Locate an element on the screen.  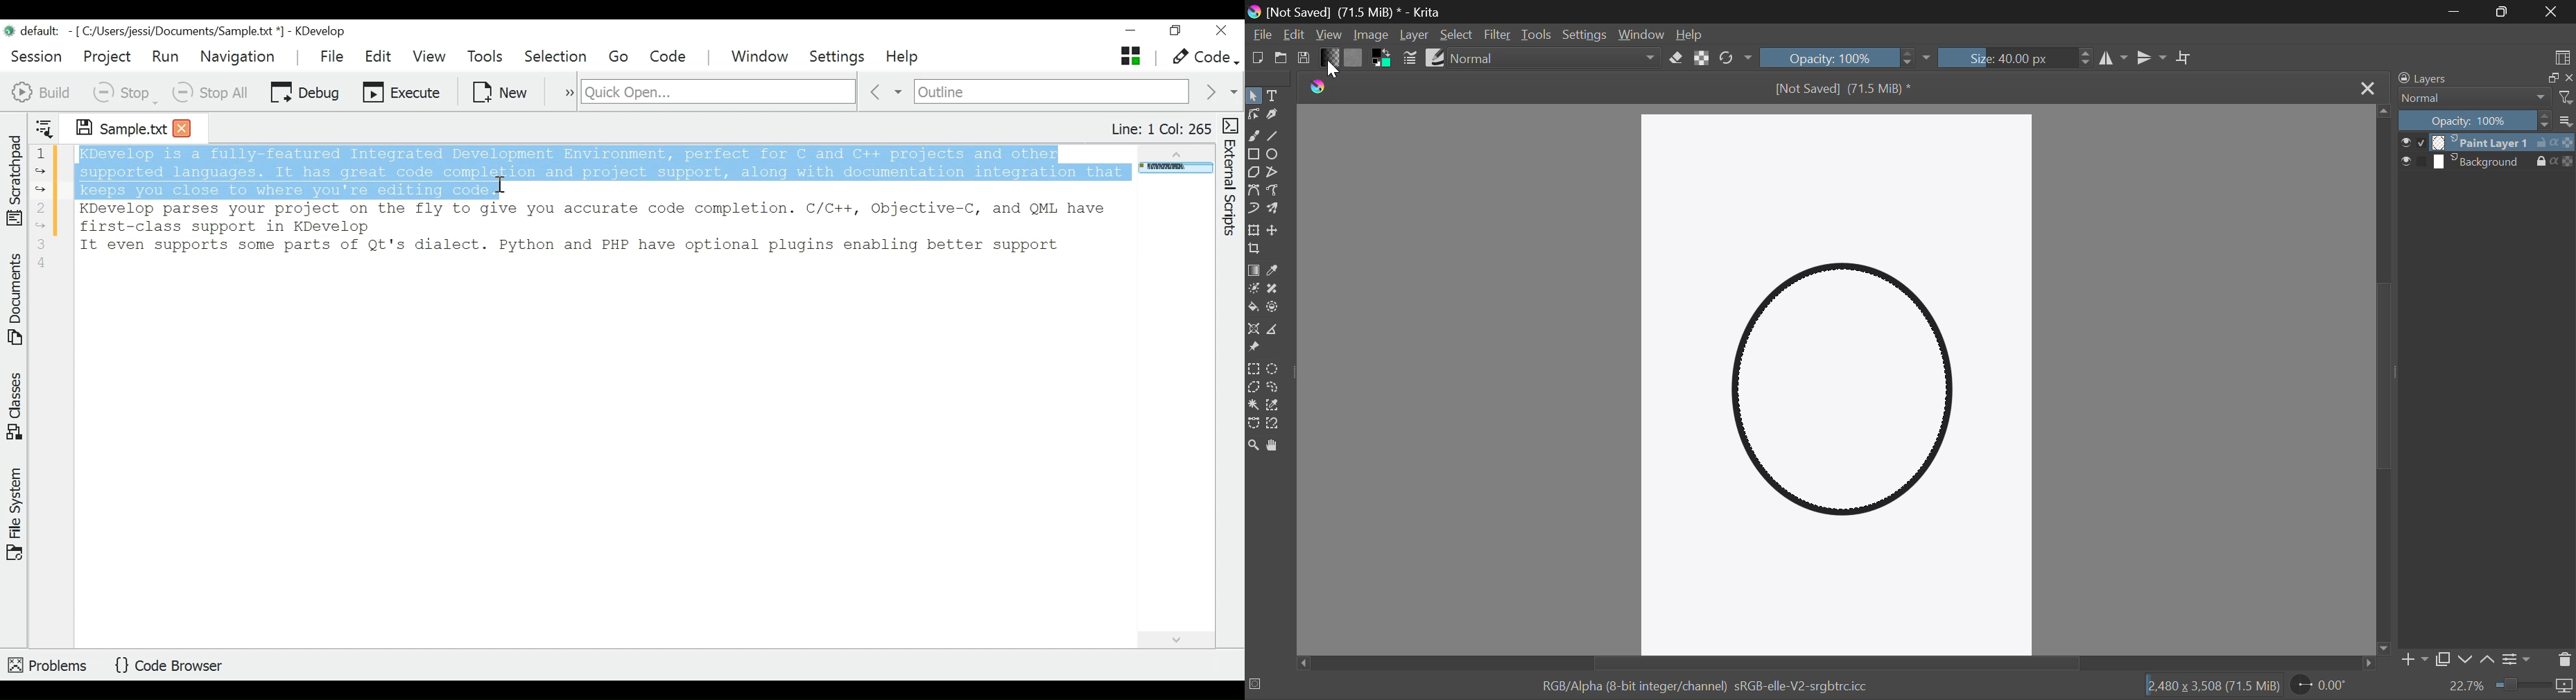
Minimize is located at coordinates (2504, 12).